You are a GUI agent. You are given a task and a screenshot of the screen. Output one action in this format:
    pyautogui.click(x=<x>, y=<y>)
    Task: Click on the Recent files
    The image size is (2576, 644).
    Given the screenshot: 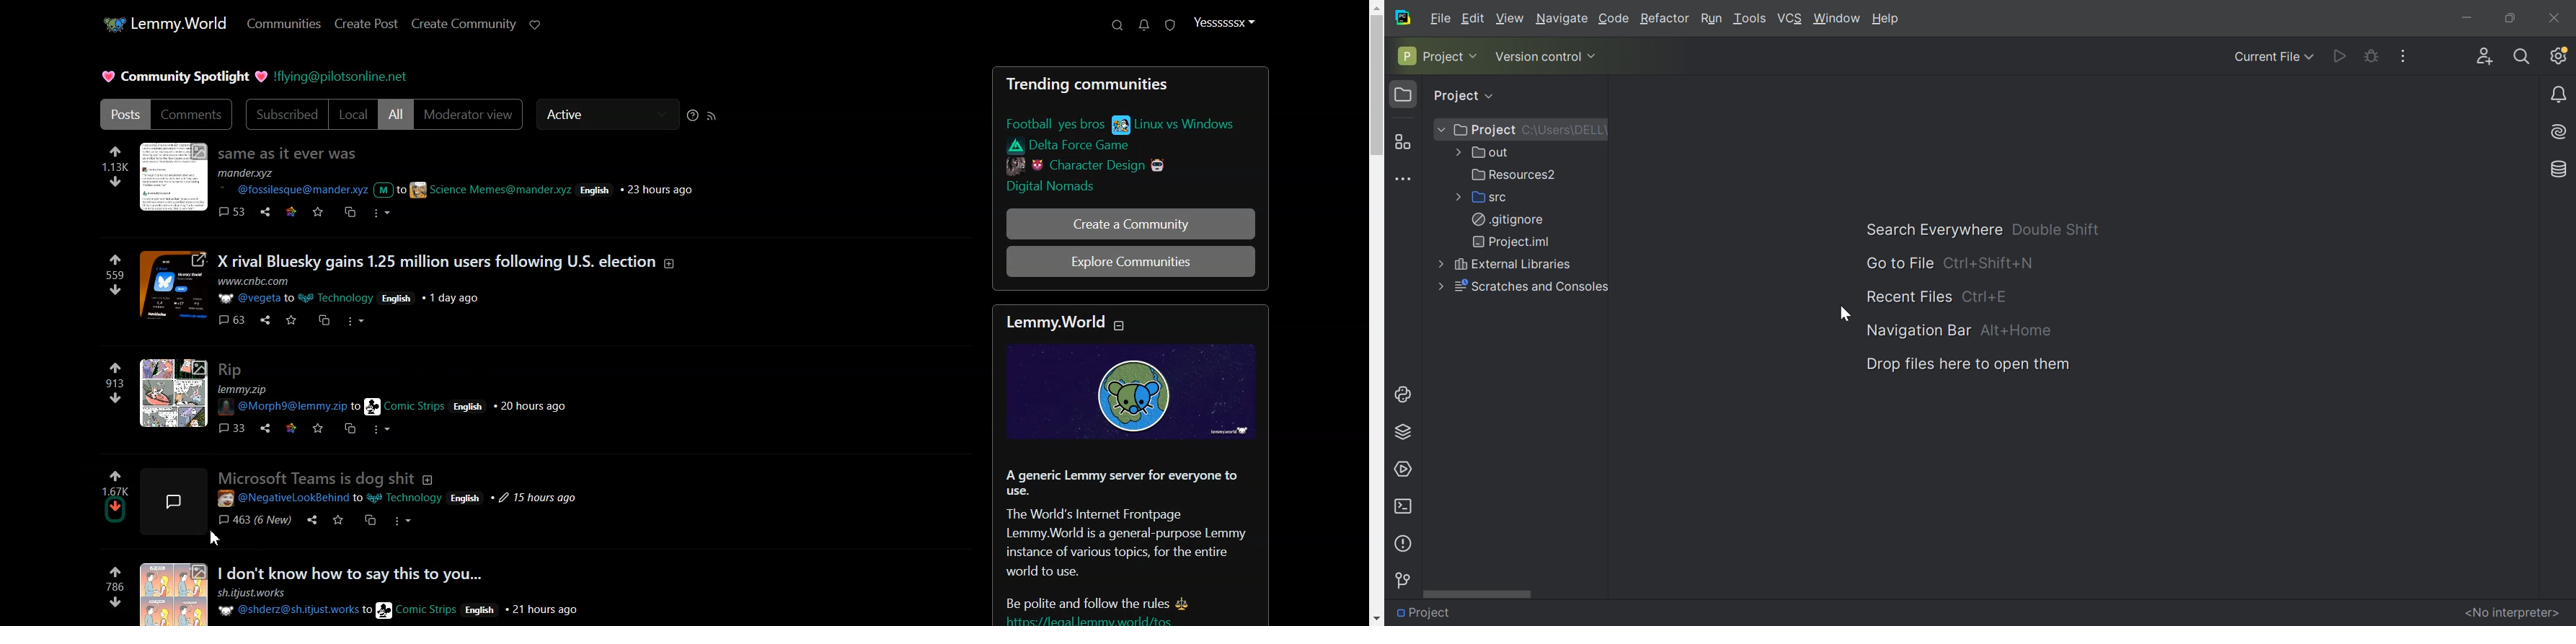 What is the action you would take?
    pyautogui.click(x=1906, y=296)
    